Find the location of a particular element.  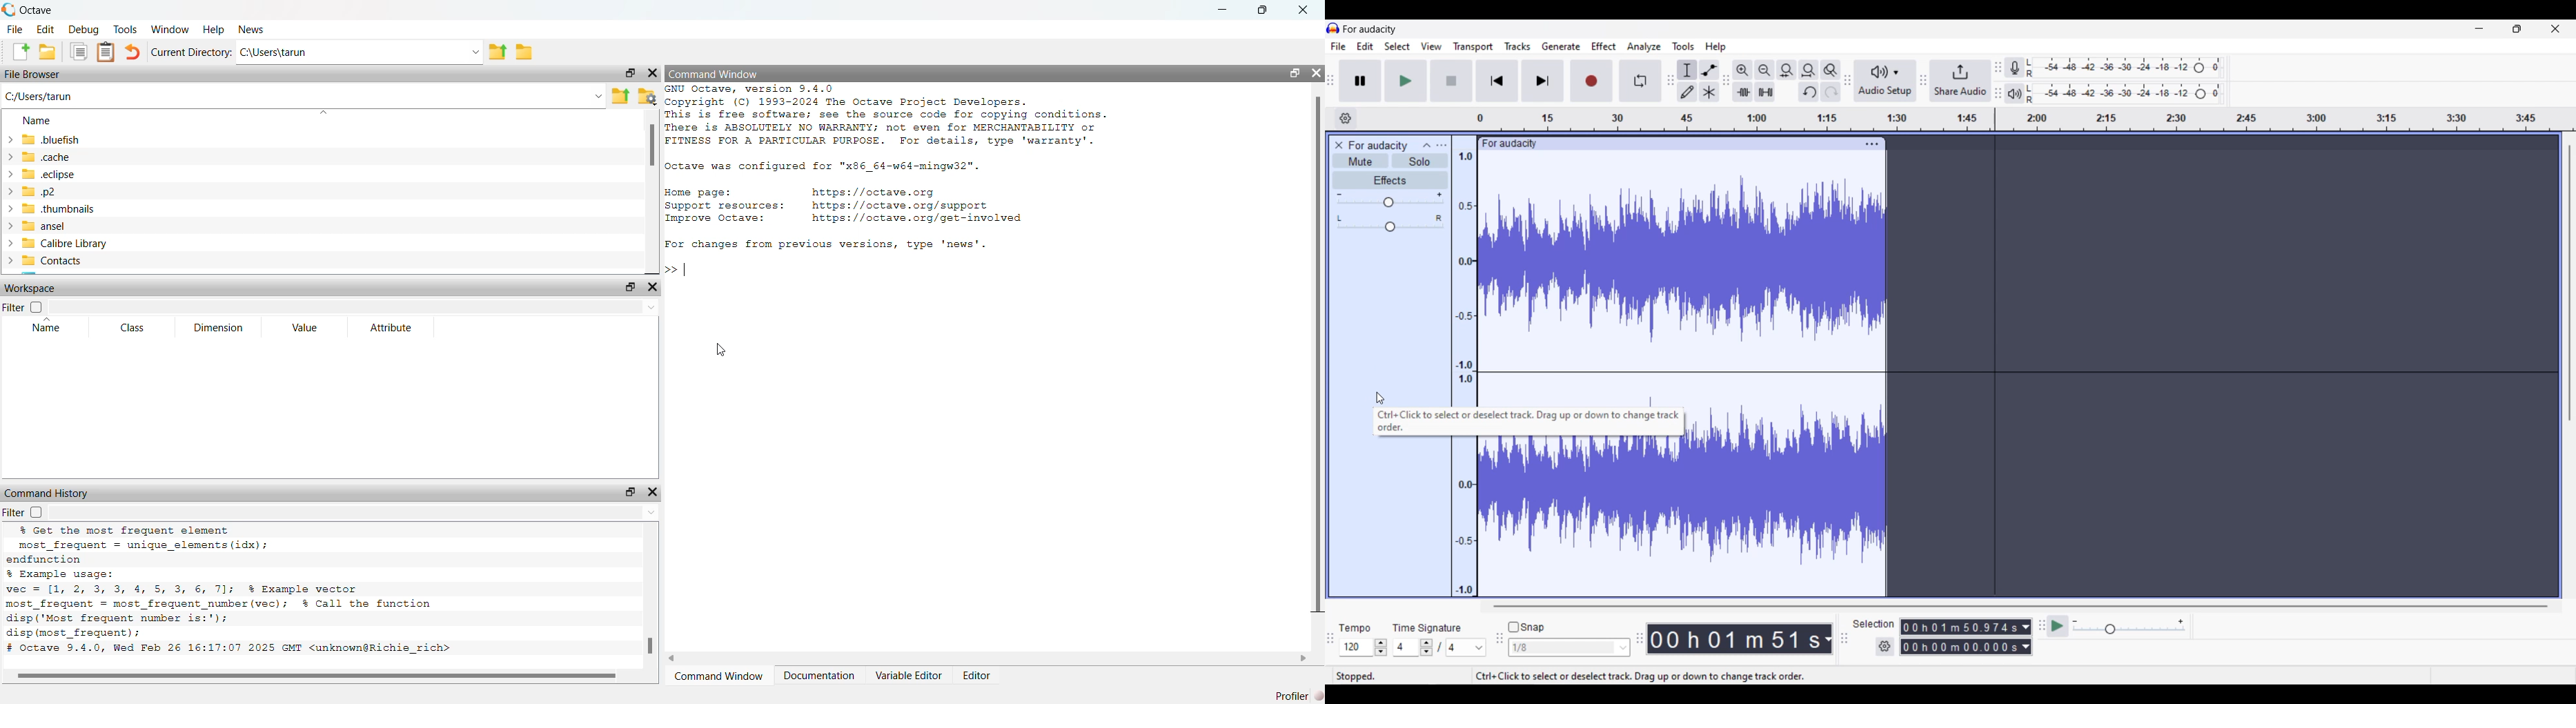

Draw tool is located at coordinates (1687, 92).